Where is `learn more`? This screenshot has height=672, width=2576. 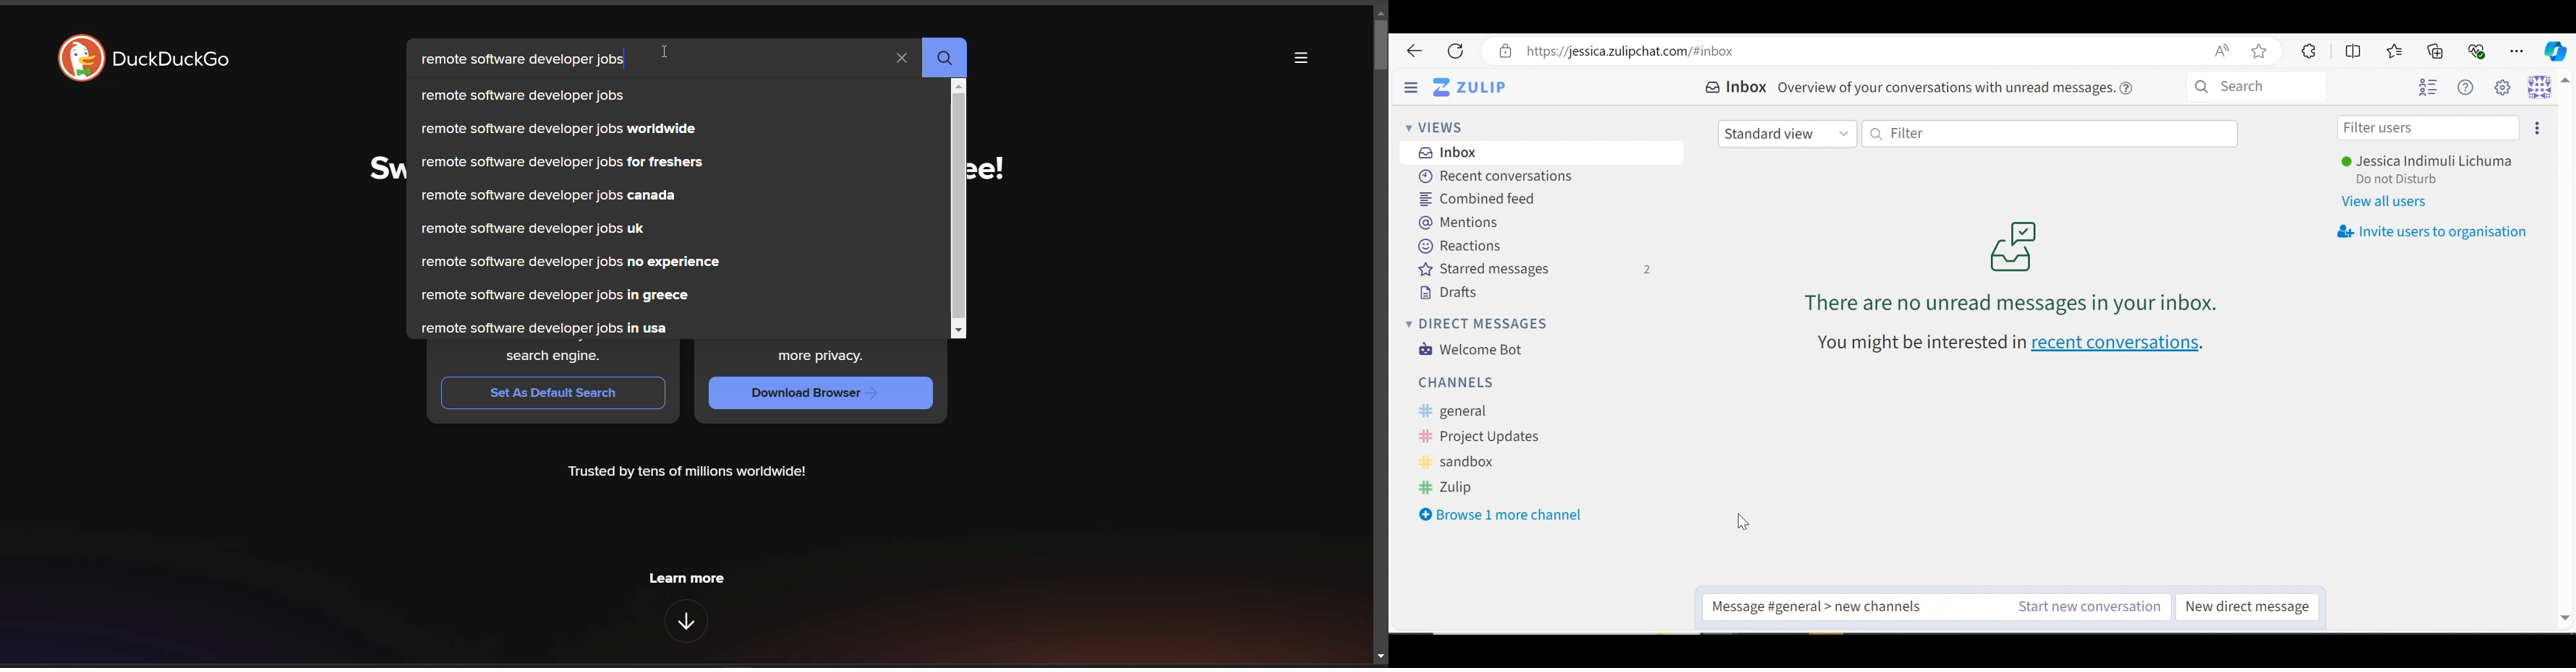
learn more is located at coordinates (686, 577).